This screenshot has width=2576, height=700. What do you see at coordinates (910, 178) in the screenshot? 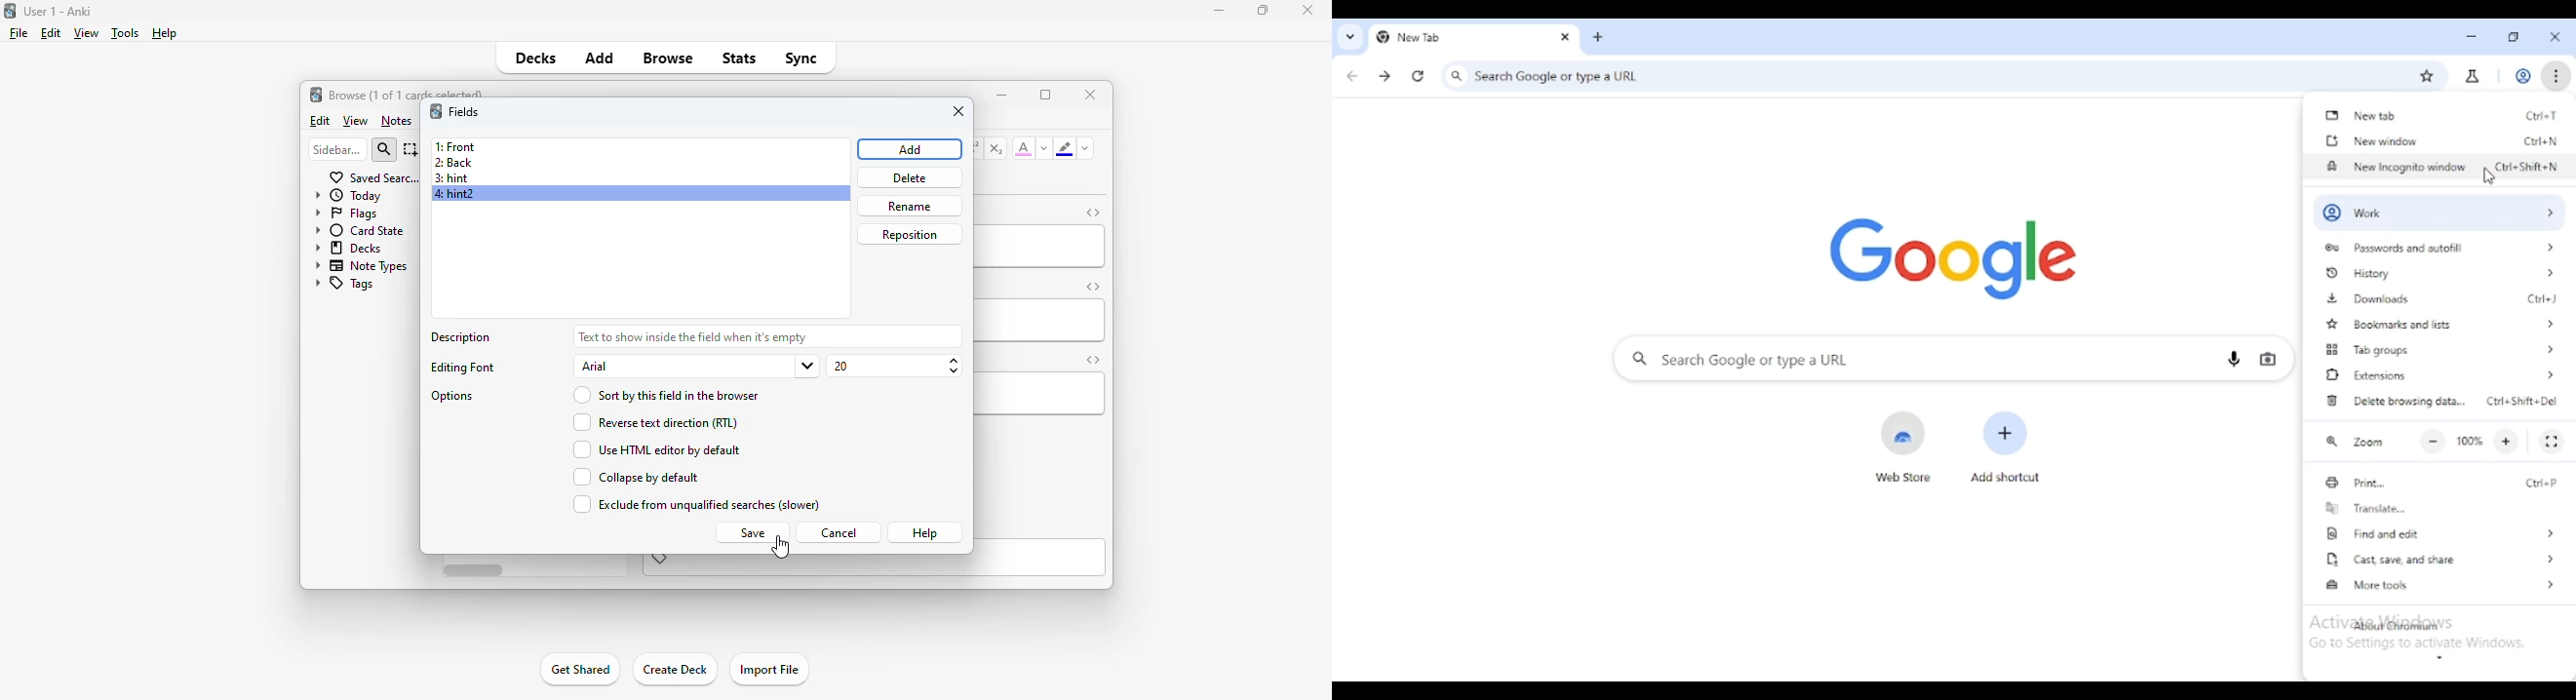
I see `delete` at bounding box center [910, 178].